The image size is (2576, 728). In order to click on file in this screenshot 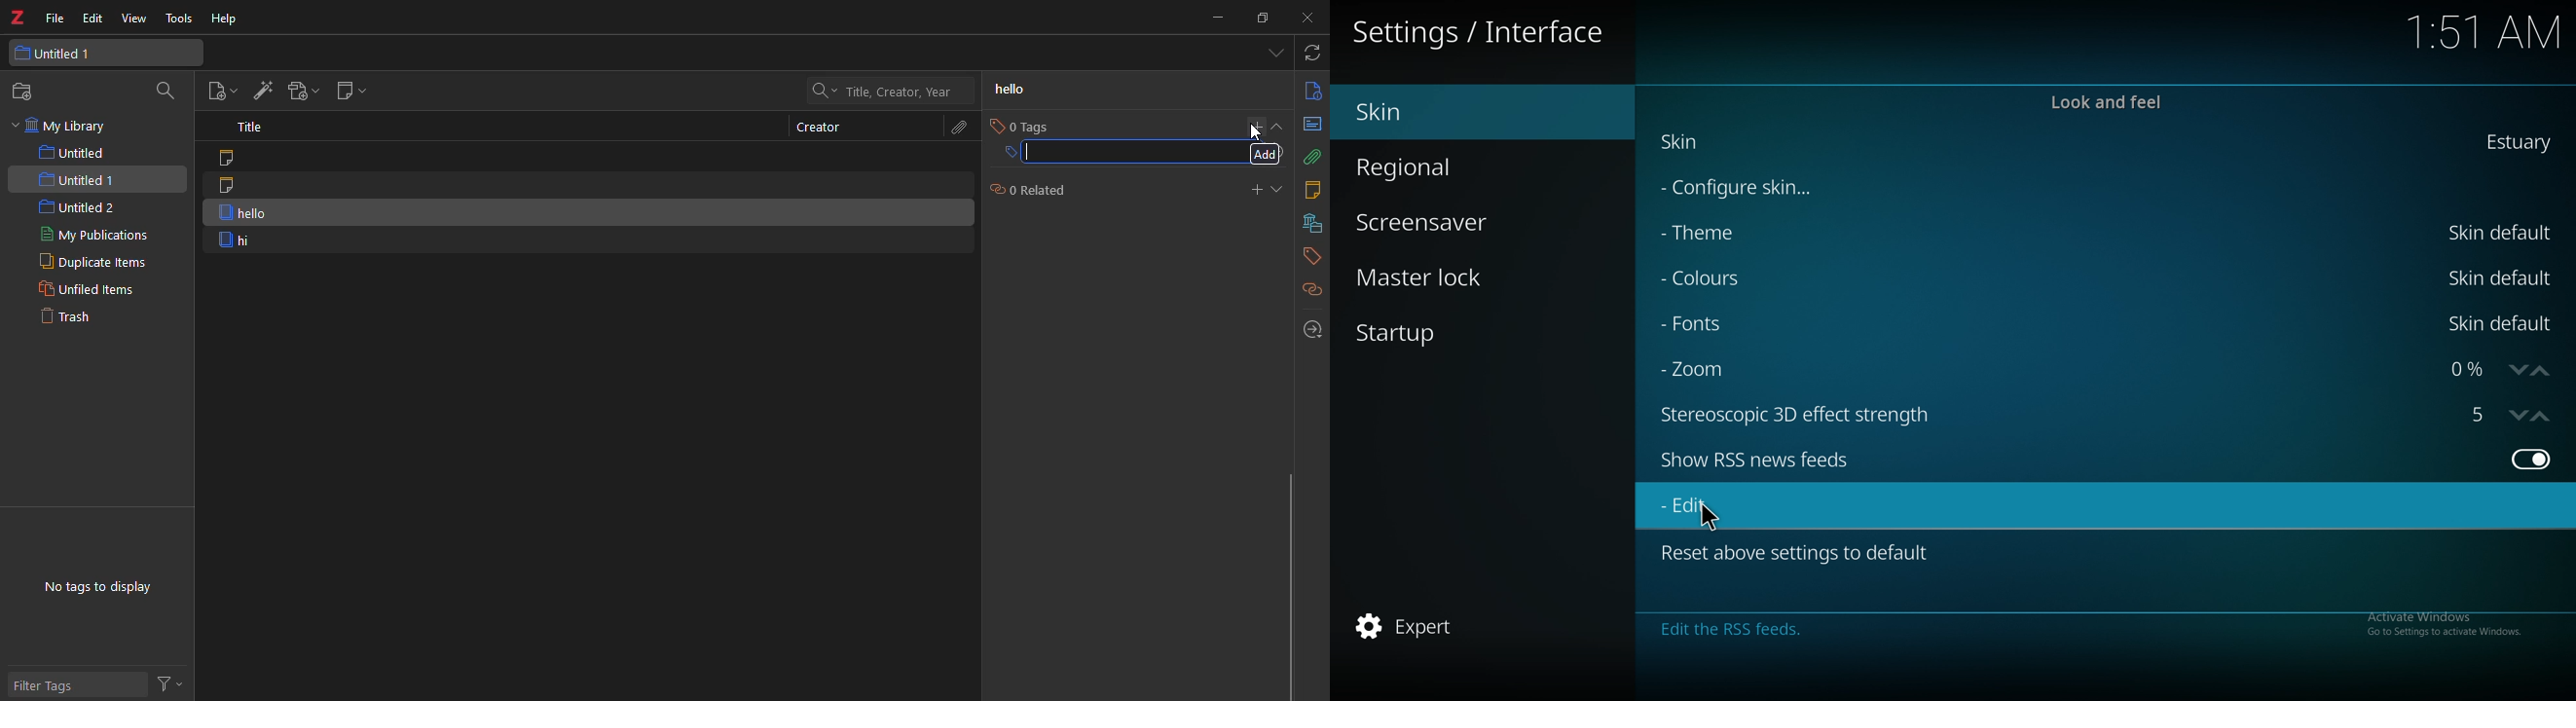, I will do `click(55, 19)`.